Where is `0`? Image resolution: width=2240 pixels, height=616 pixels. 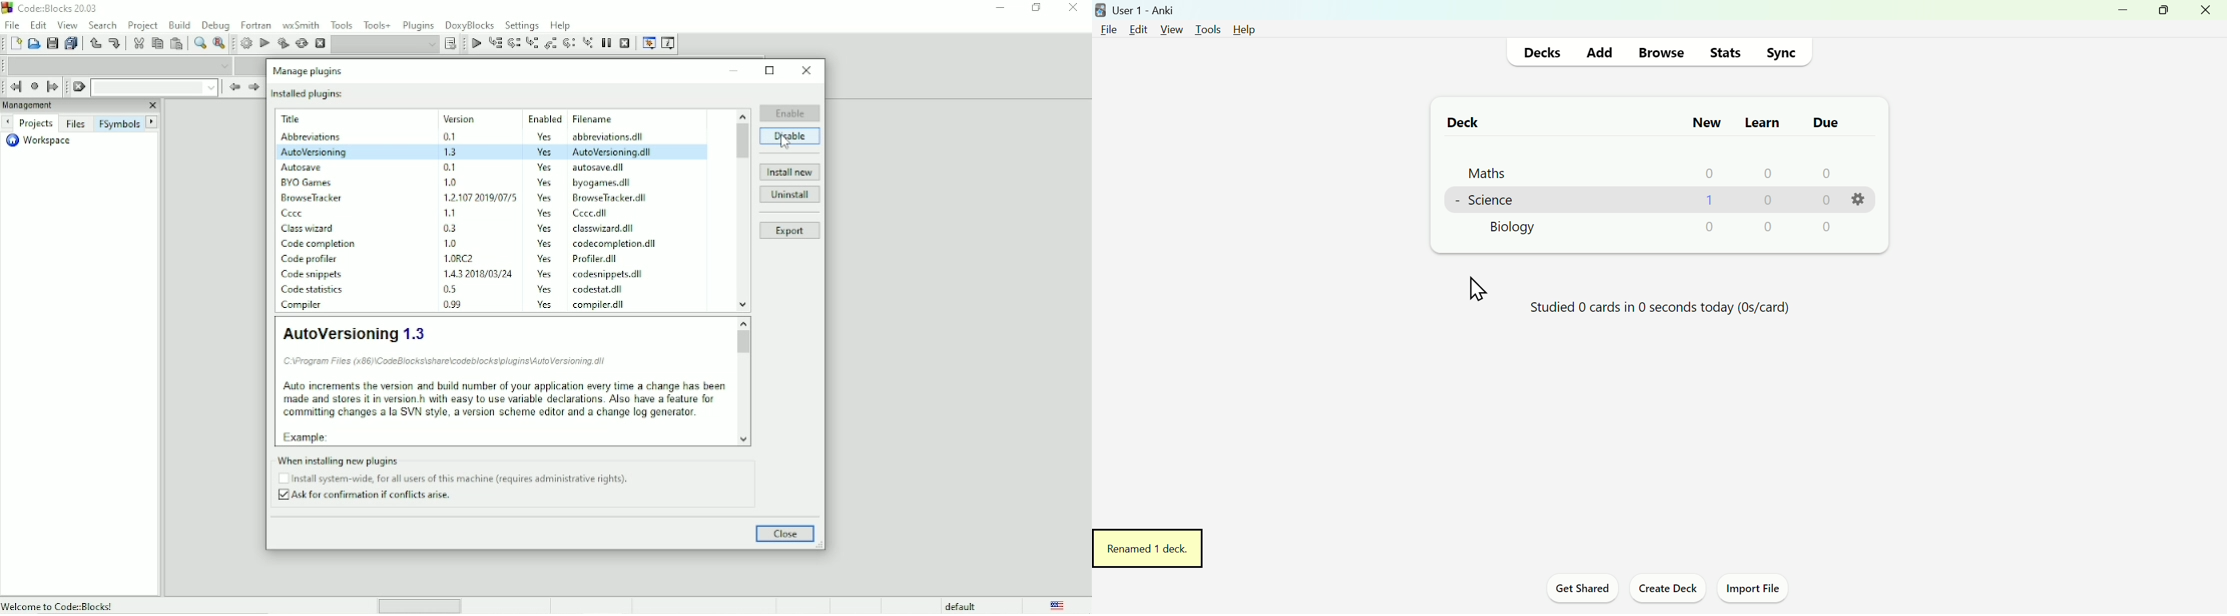 0 is located at coordinates (1768, 172).